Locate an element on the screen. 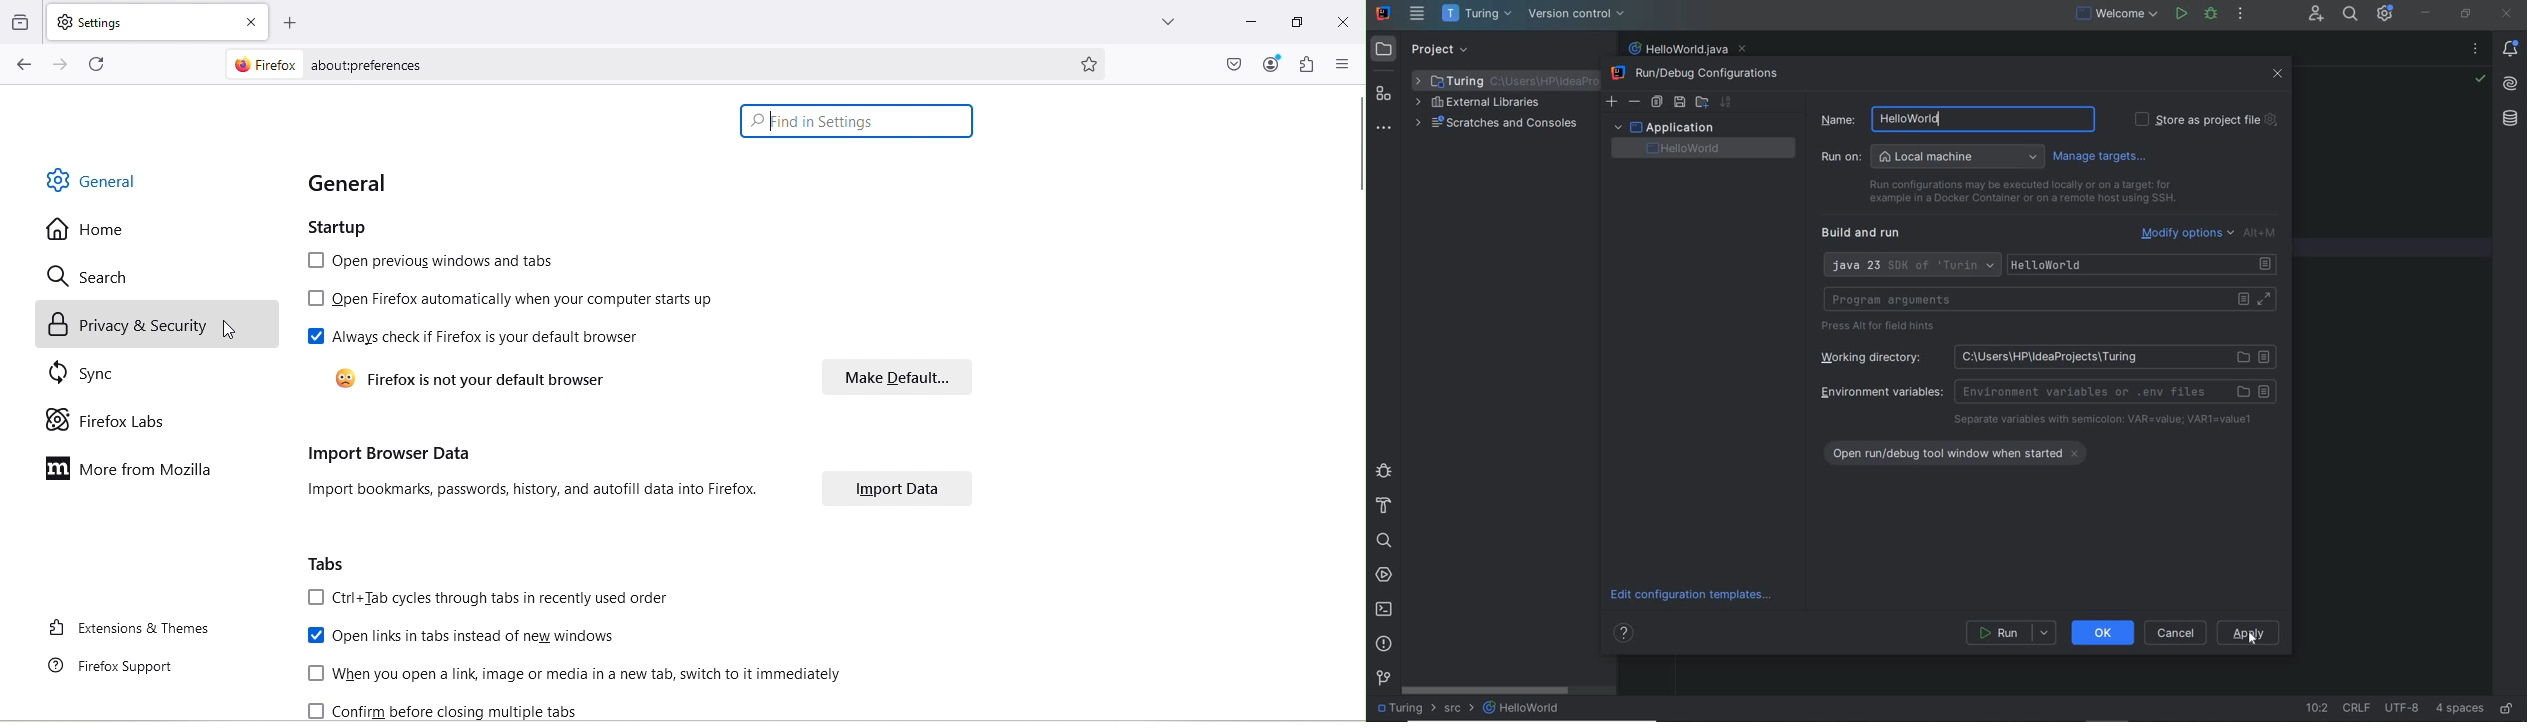  Close tab is located at coordinates (252, 23).